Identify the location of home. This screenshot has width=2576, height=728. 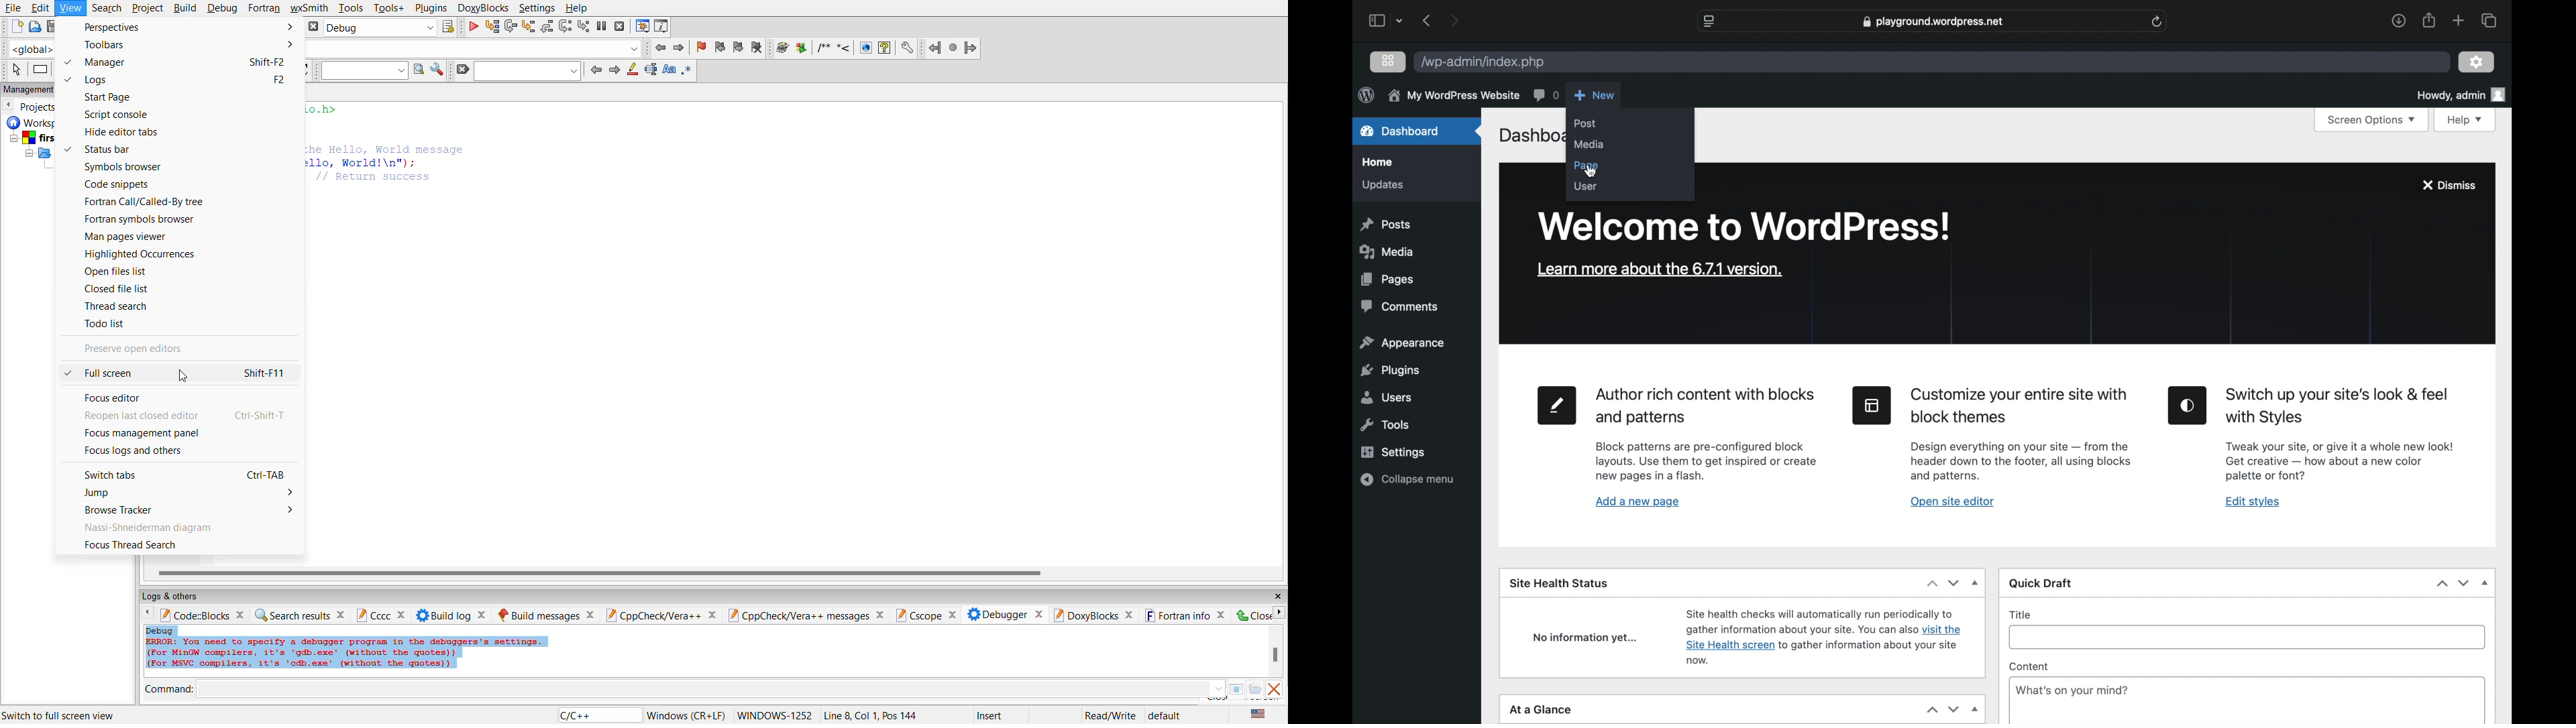
(1377, 162).